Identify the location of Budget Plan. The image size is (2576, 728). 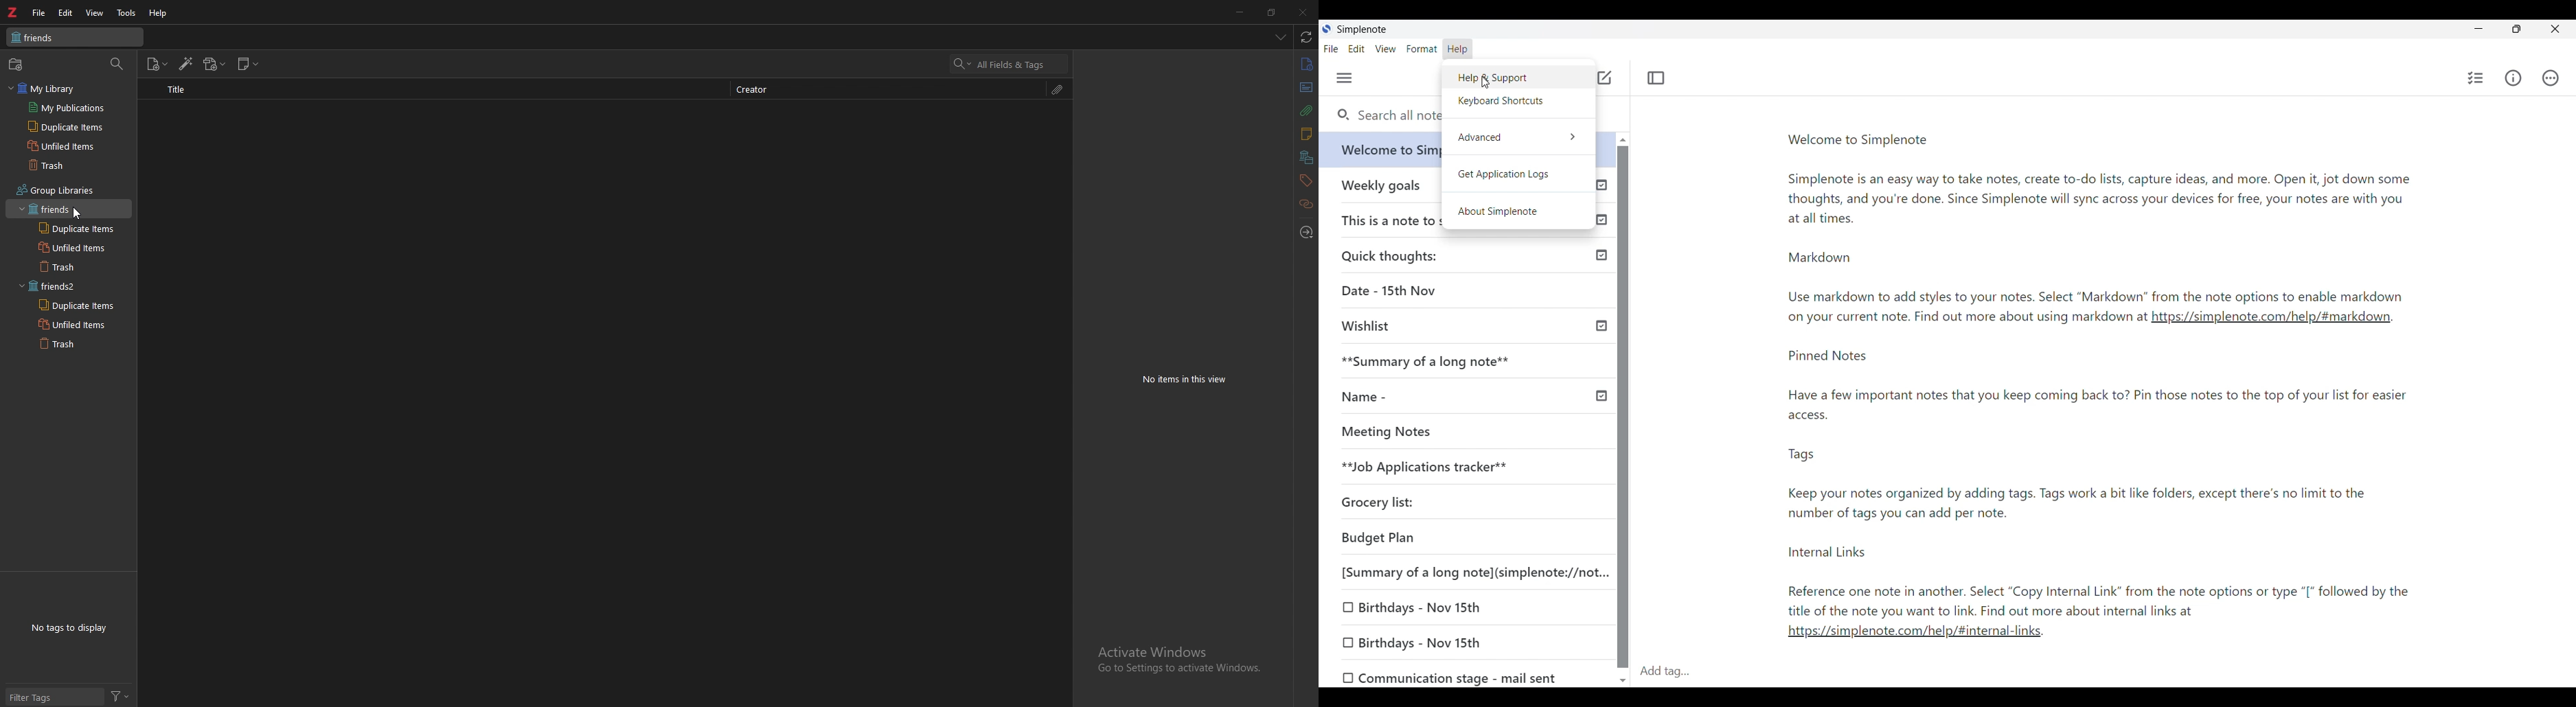
(1393, 538).